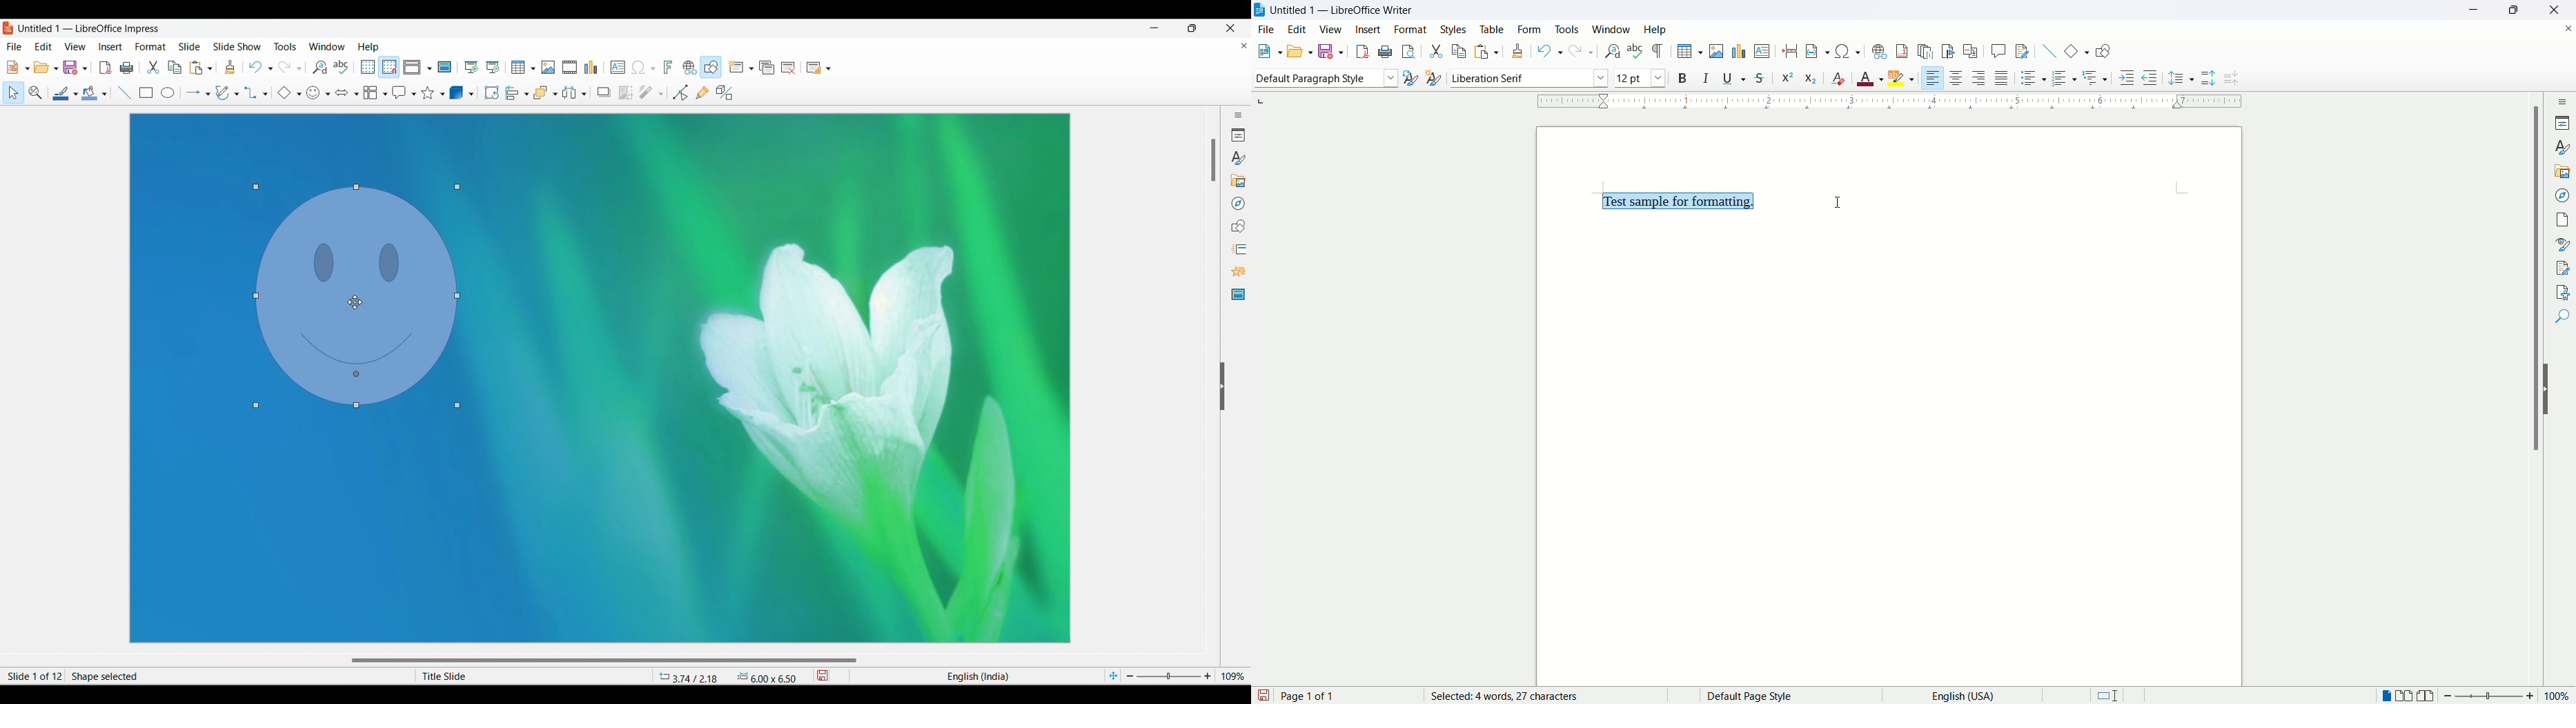 This screenshot has width=2576, height=728. What do you see at coordinates (591, 67) in the screenshot?
I see `Insert chart` at bounding box center [591, 67].